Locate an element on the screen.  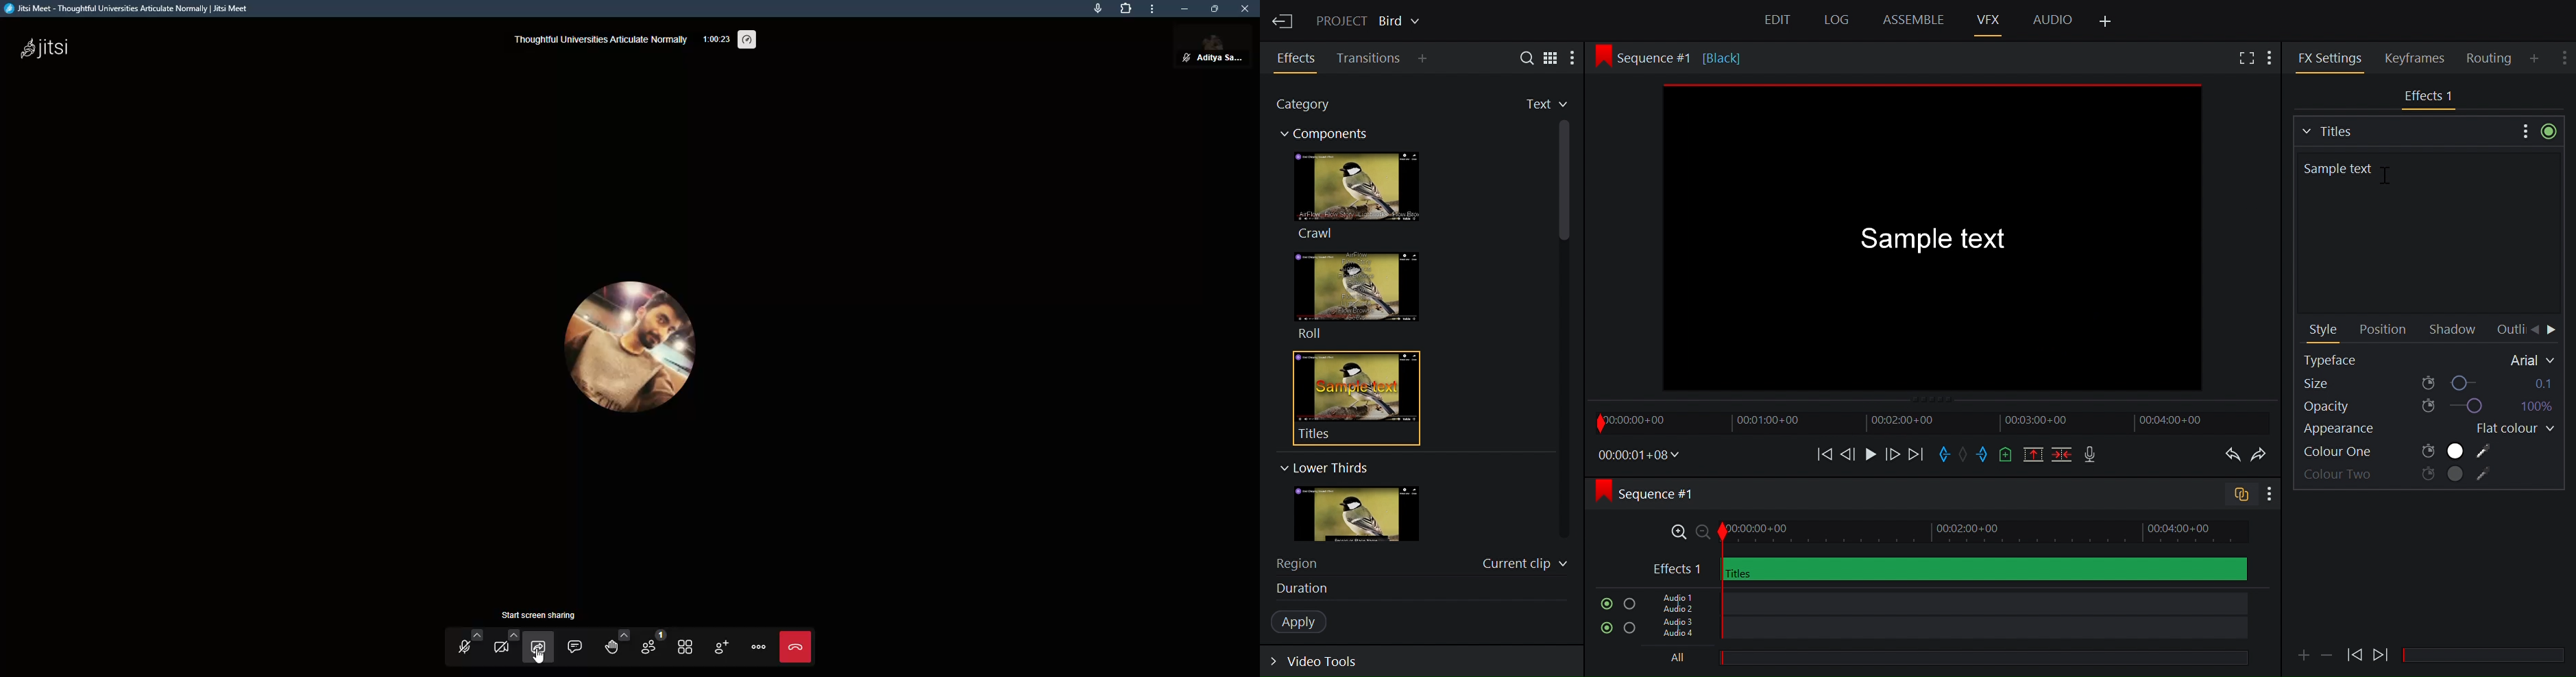
Toggle bypass is located at coordinates (2549, 131).